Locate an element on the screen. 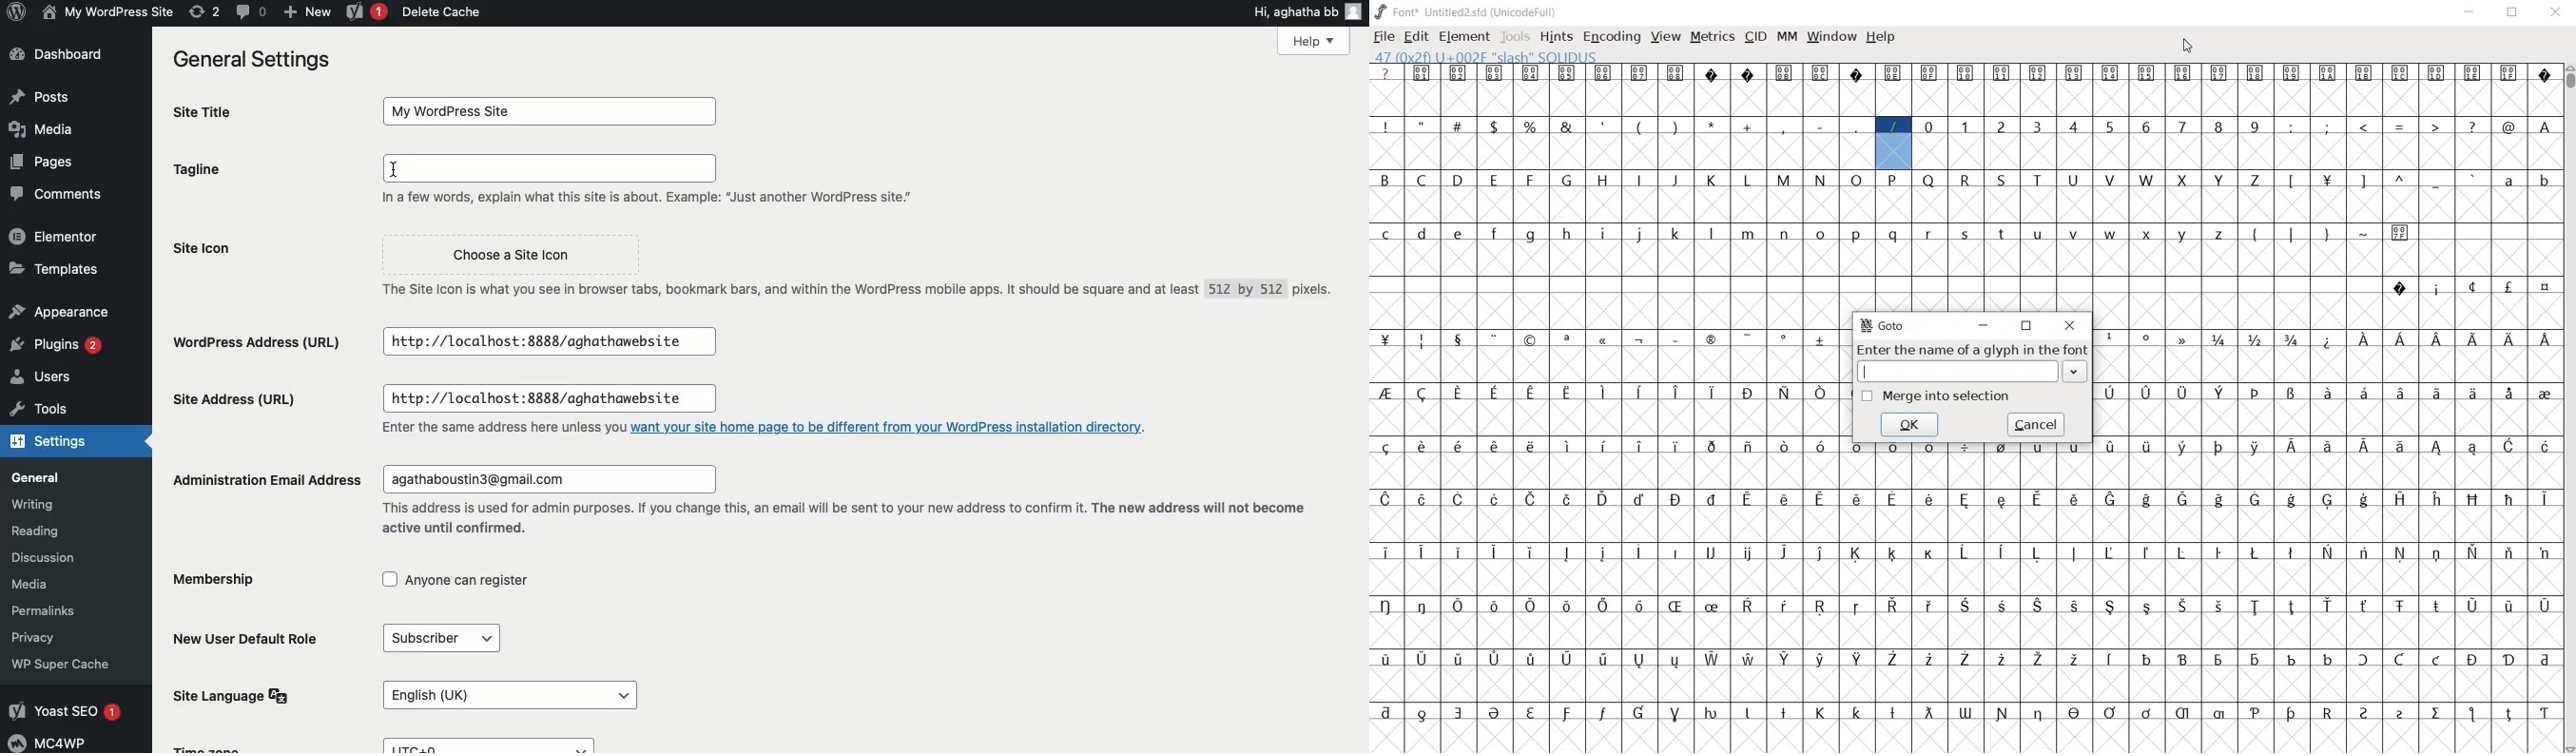 The image size is (2576, 756). glyph is located at coordinates (2474, 448).